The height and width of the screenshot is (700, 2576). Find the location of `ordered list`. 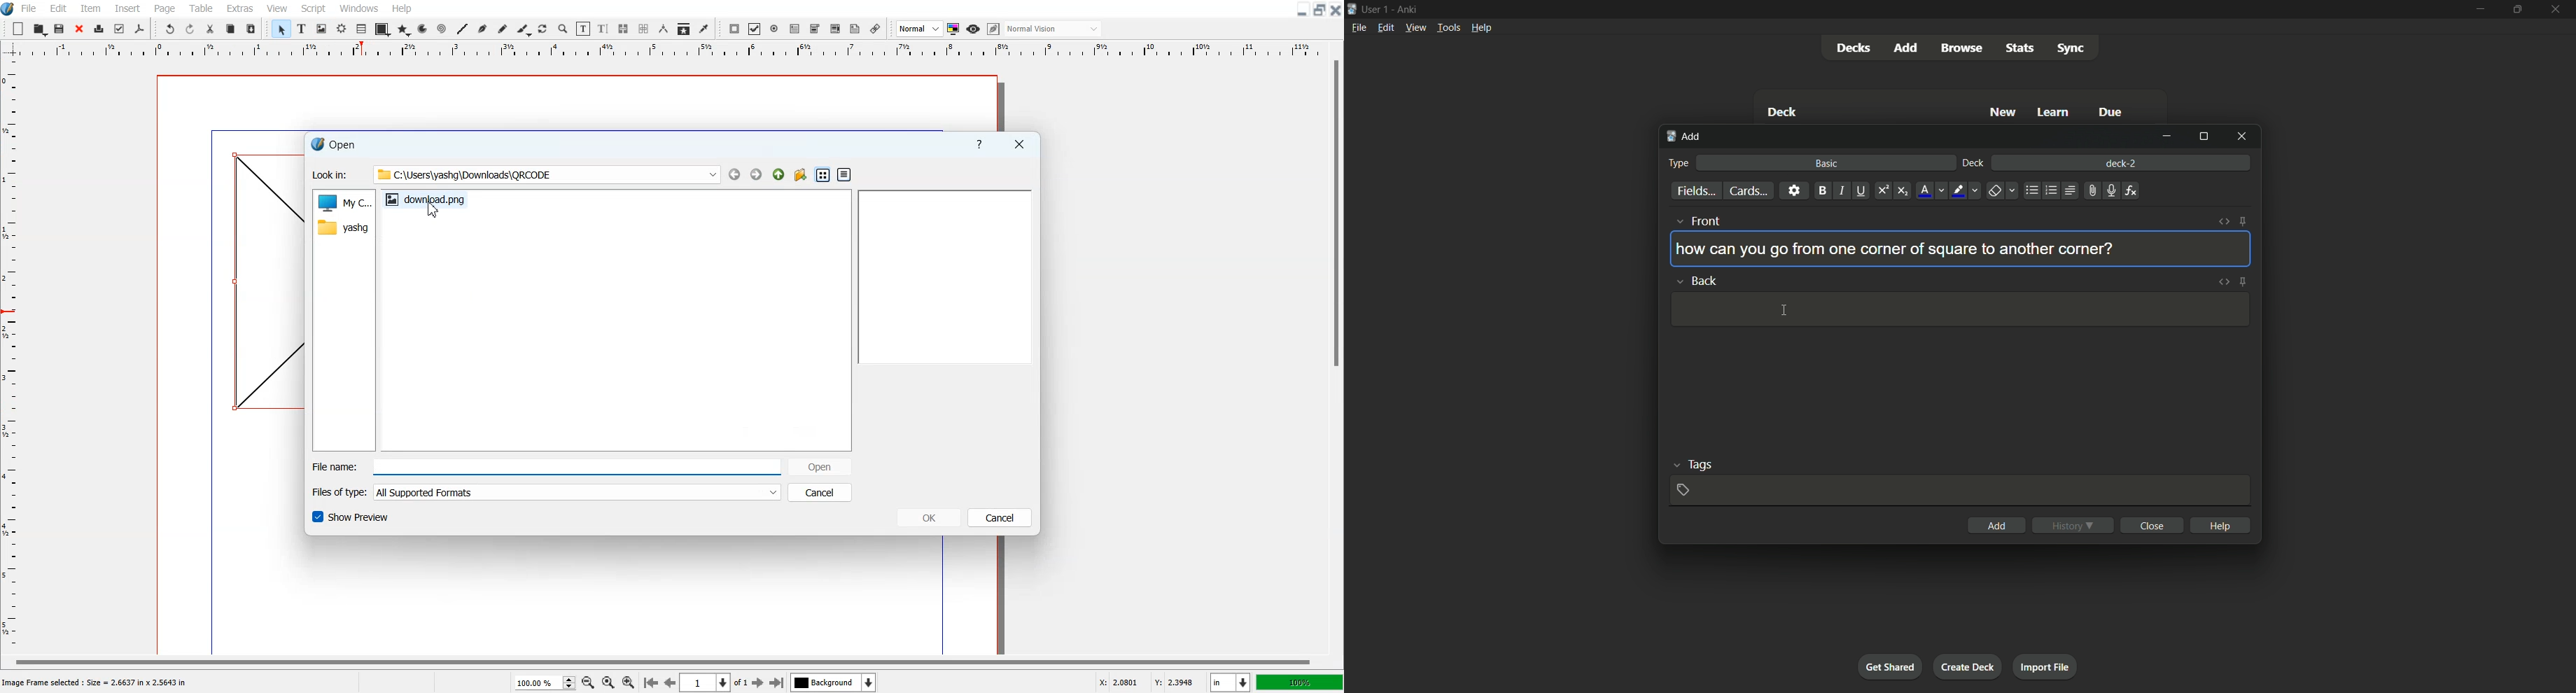

ordered list is located at coordinates (2049, 191).